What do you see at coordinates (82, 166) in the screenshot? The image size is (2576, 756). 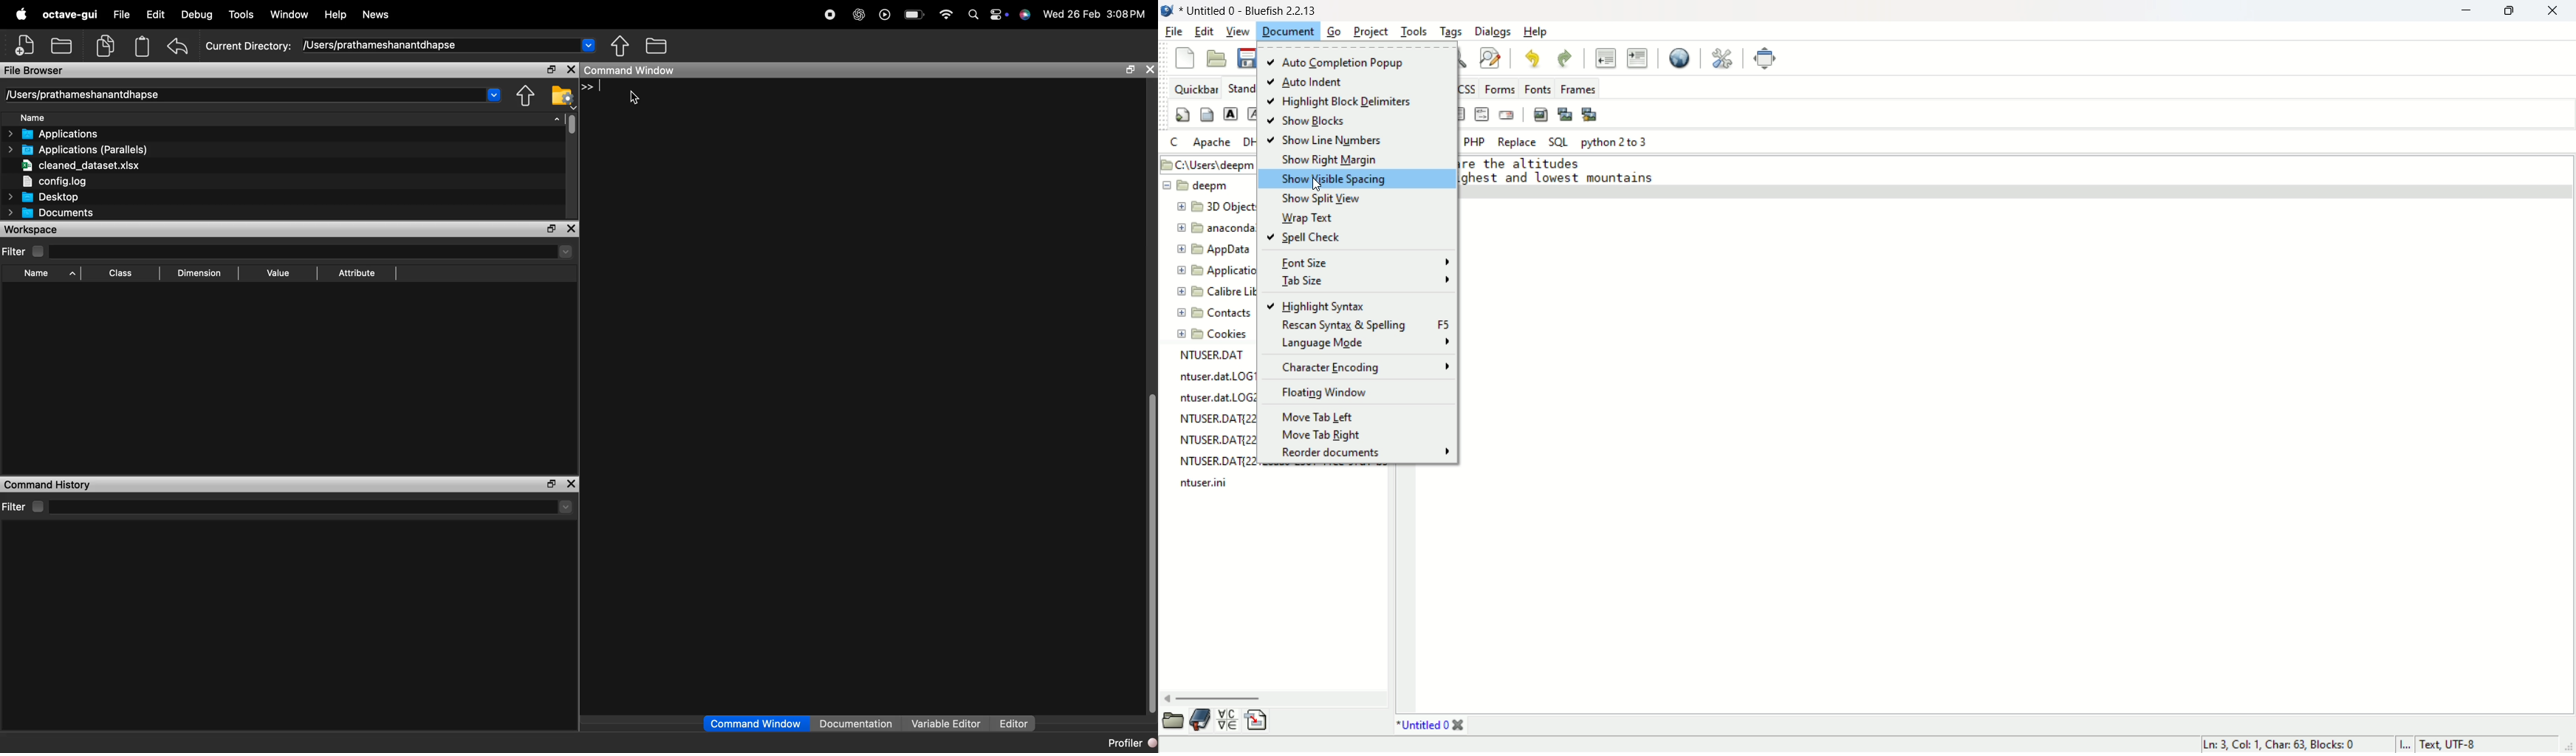 I see `cleaned_dataset.xlsx` at bounding box center [82, 166].